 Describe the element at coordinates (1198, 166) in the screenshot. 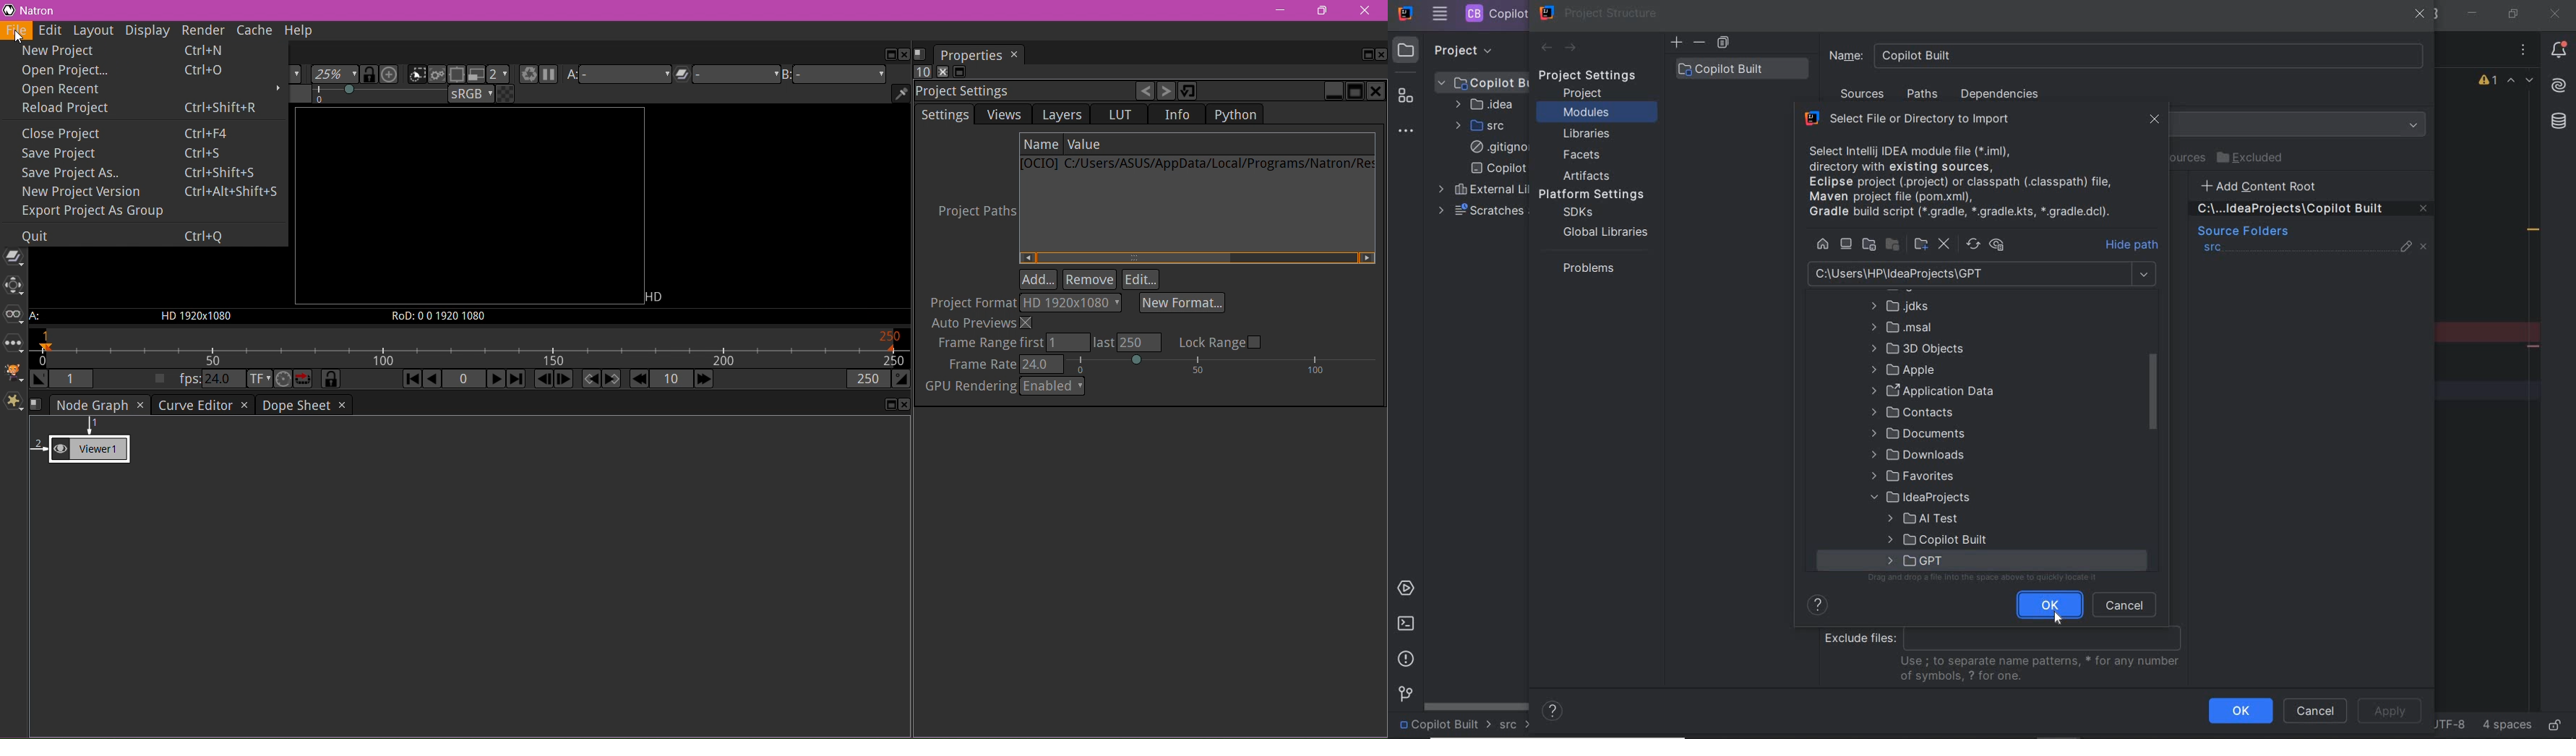

I see `Path name` at that location.